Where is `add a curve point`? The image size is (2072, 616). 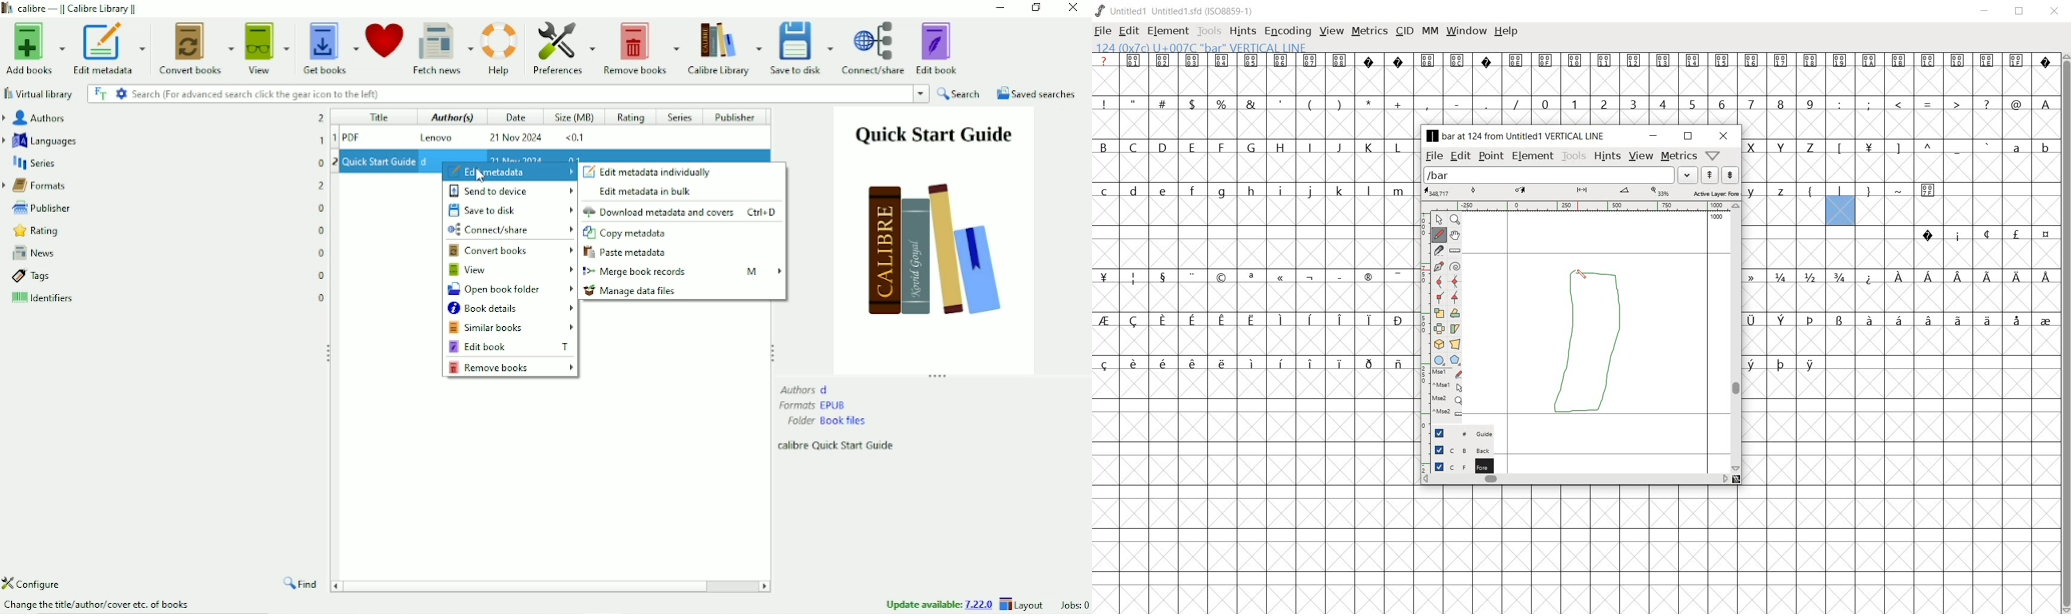 add a curve point is located at coordinates (1438, 281).